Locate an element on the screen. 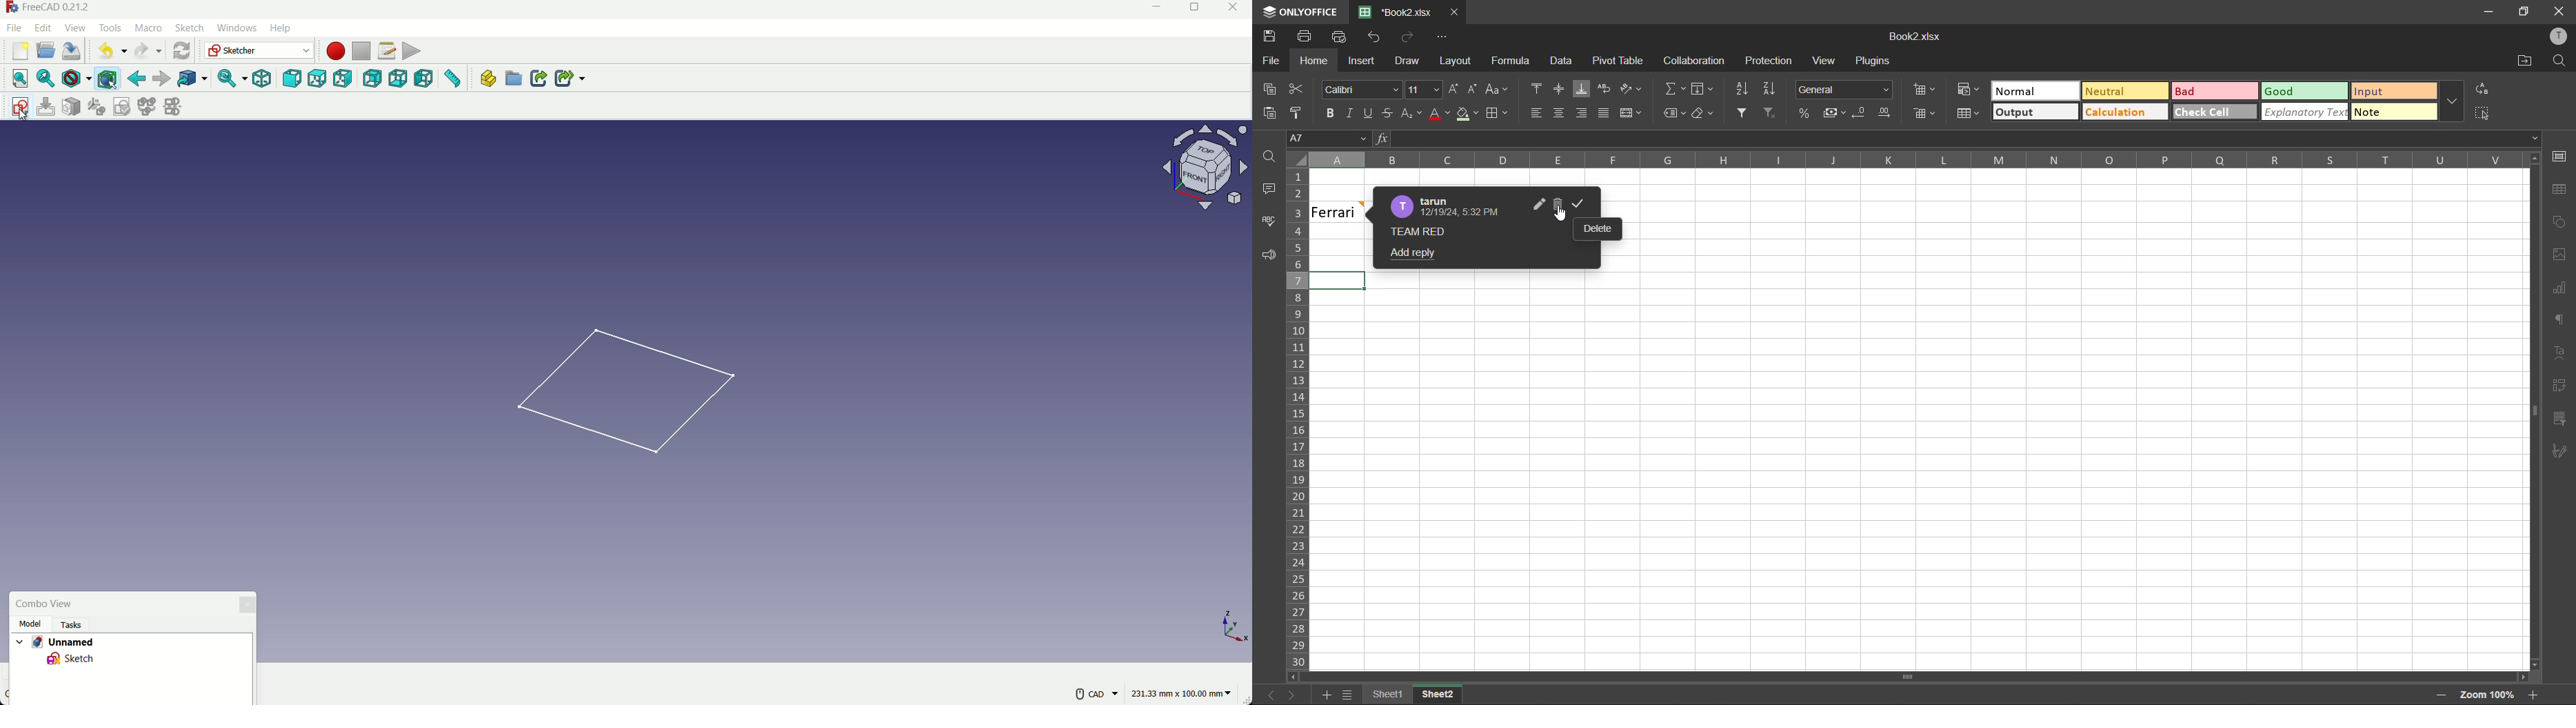 This screenshot has width=2576, height=728. close tab is located at coordinates (1456, 12).